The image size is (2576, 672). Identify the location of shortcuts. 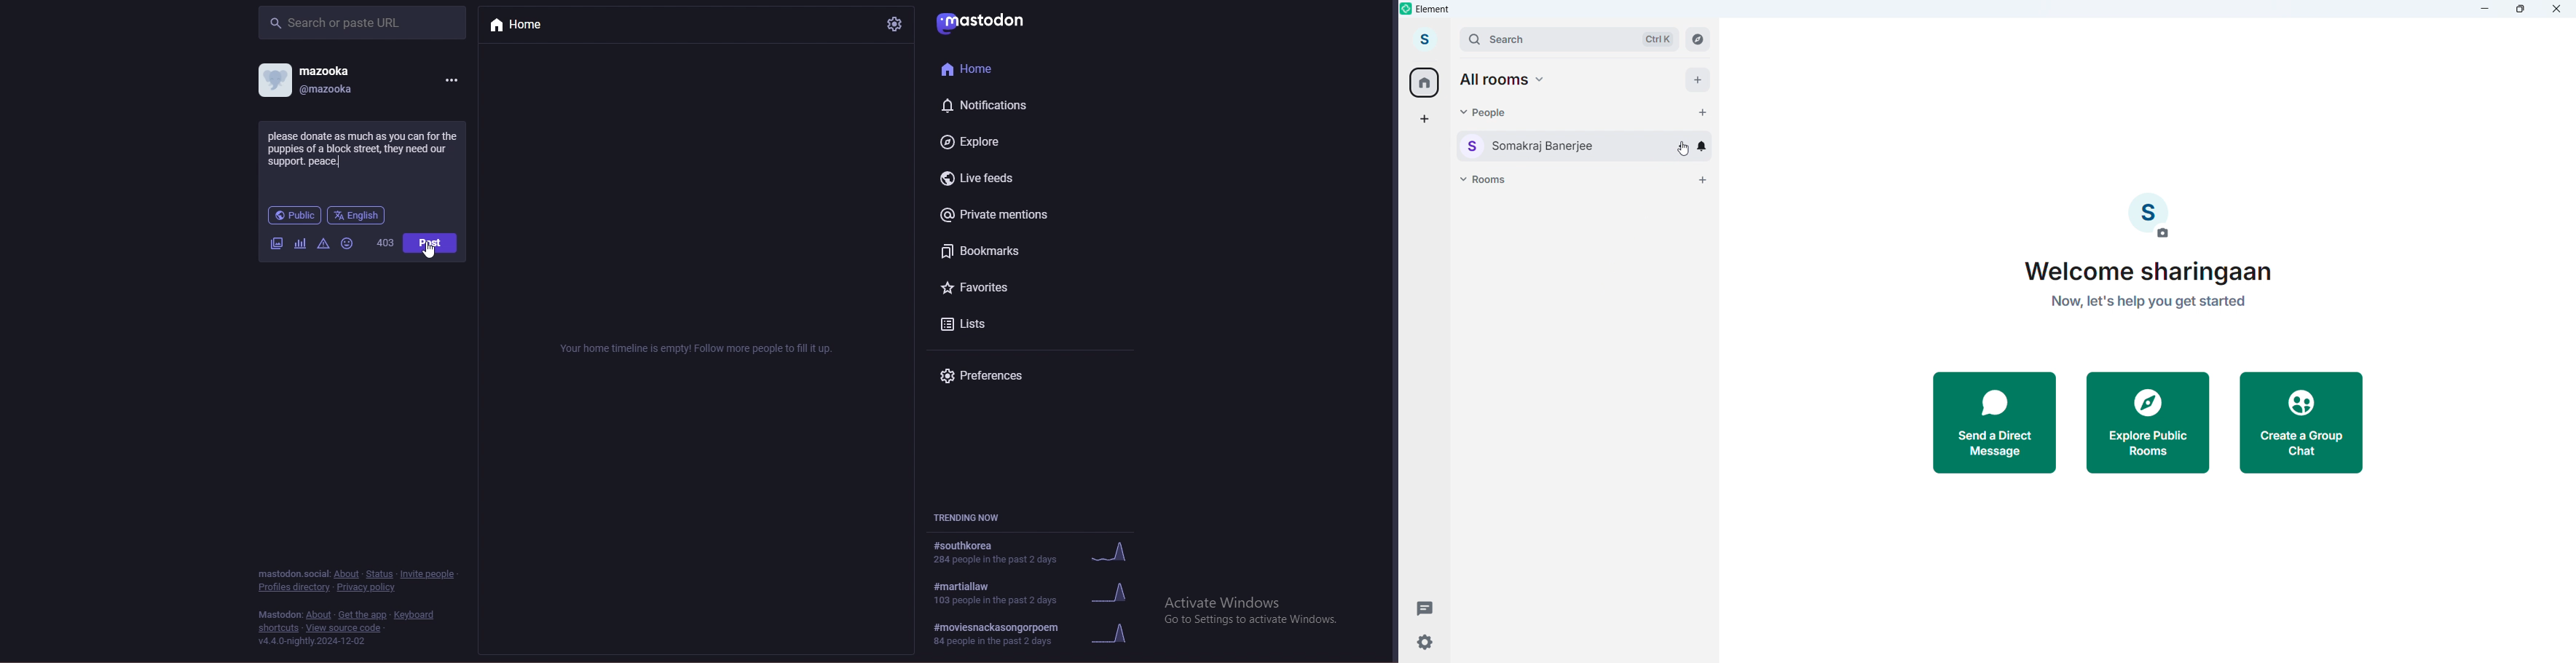
(278, 628).